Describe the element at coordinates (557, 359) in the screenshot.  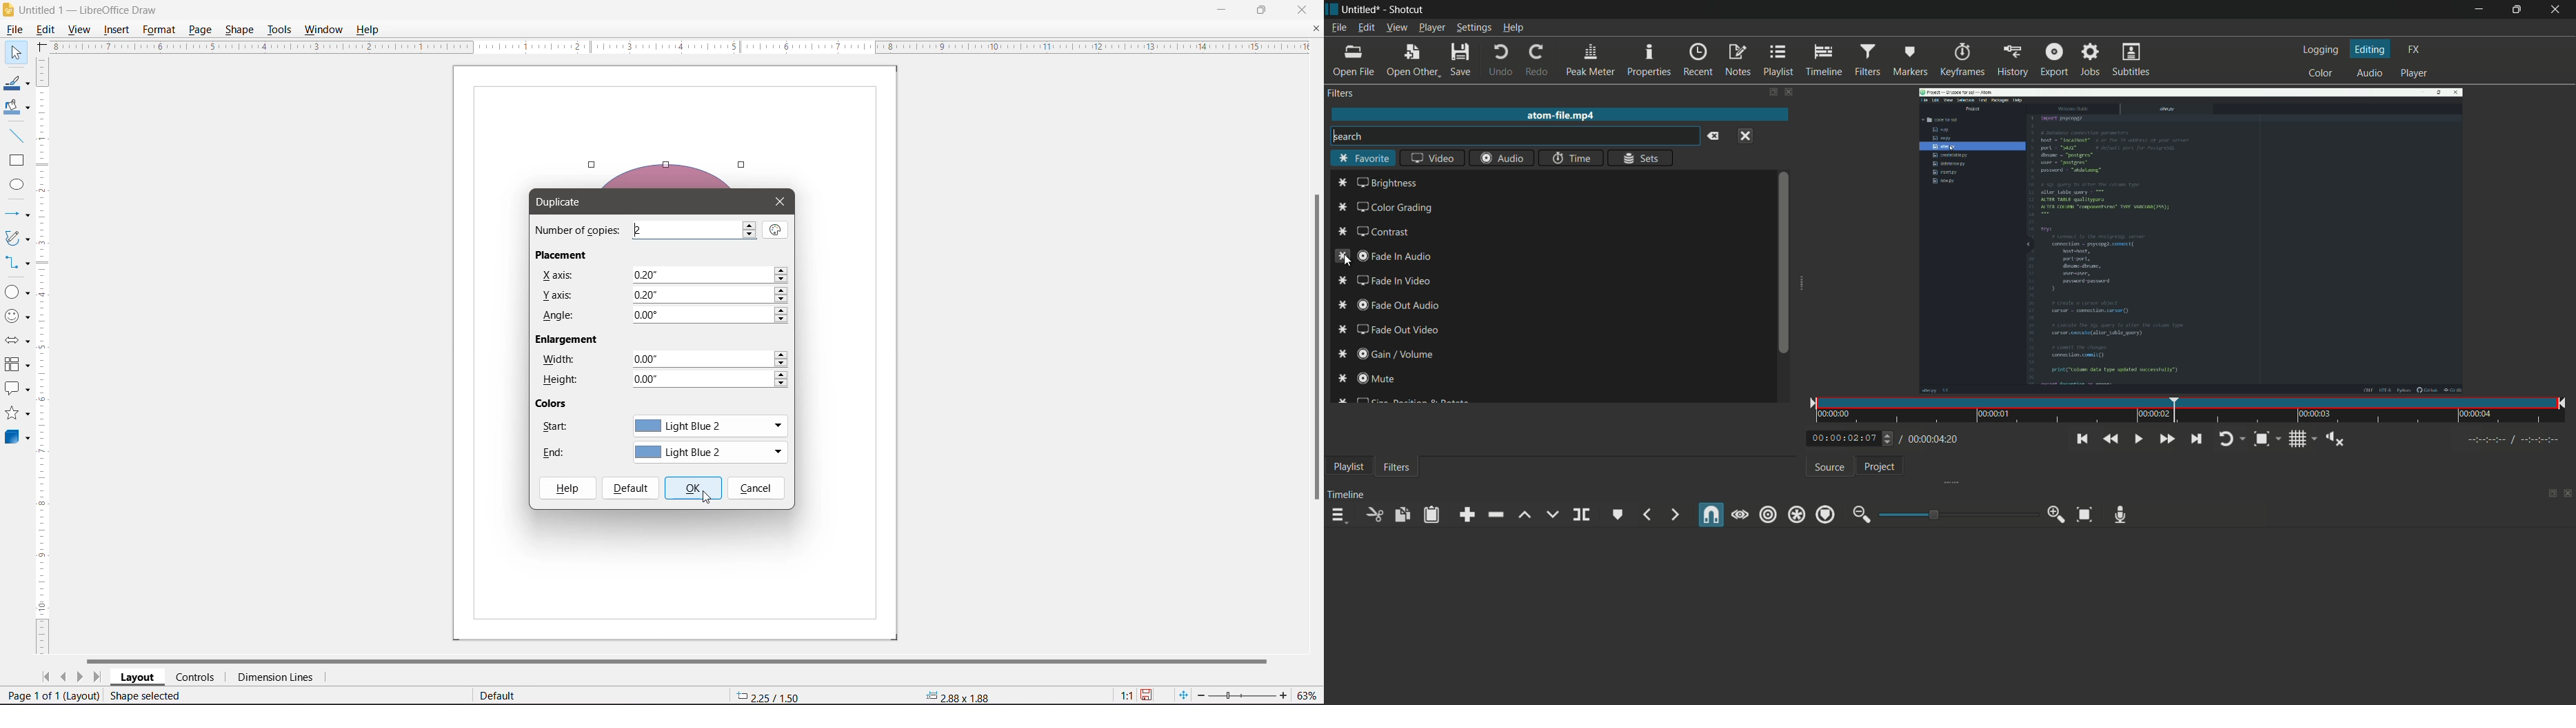
I see `Width` at that location.